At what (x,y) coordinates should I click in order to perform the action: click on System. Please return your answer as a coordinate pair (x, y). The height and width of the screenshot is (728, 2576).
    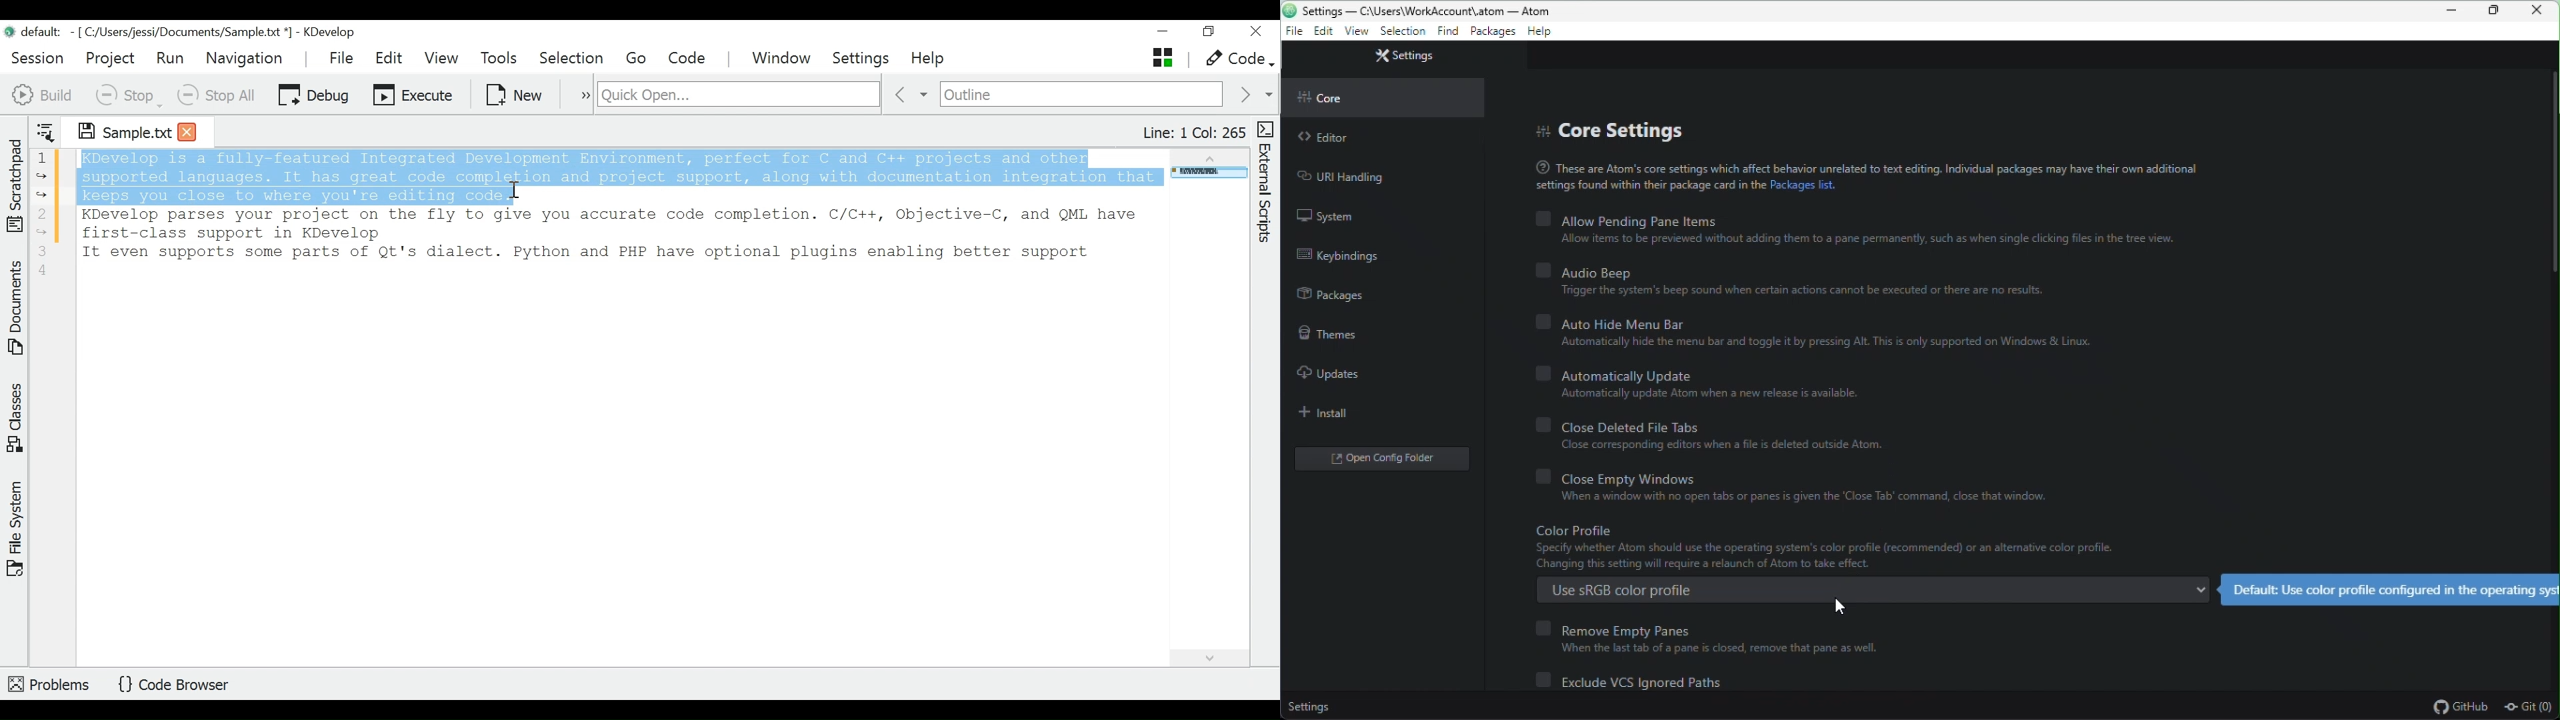
    Looking at the image, I should click on (1332, 216).